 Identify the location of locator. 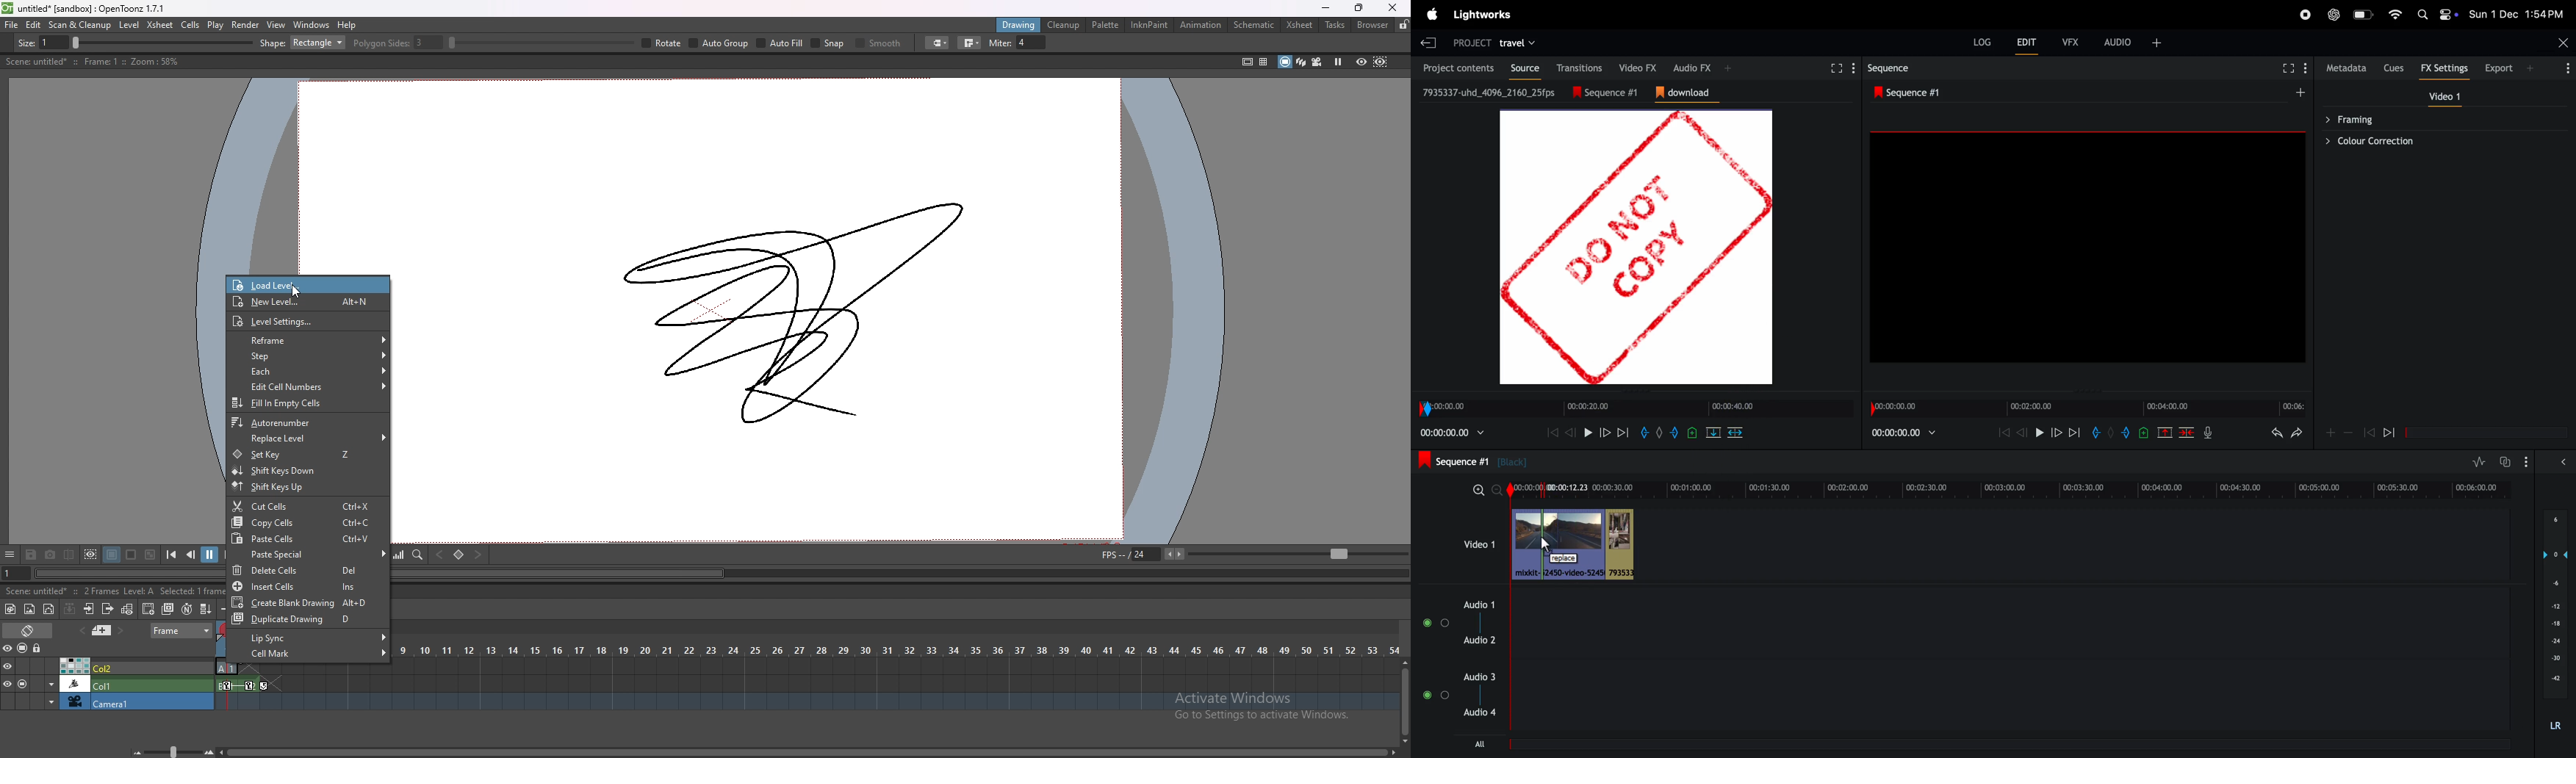
(418, 554).